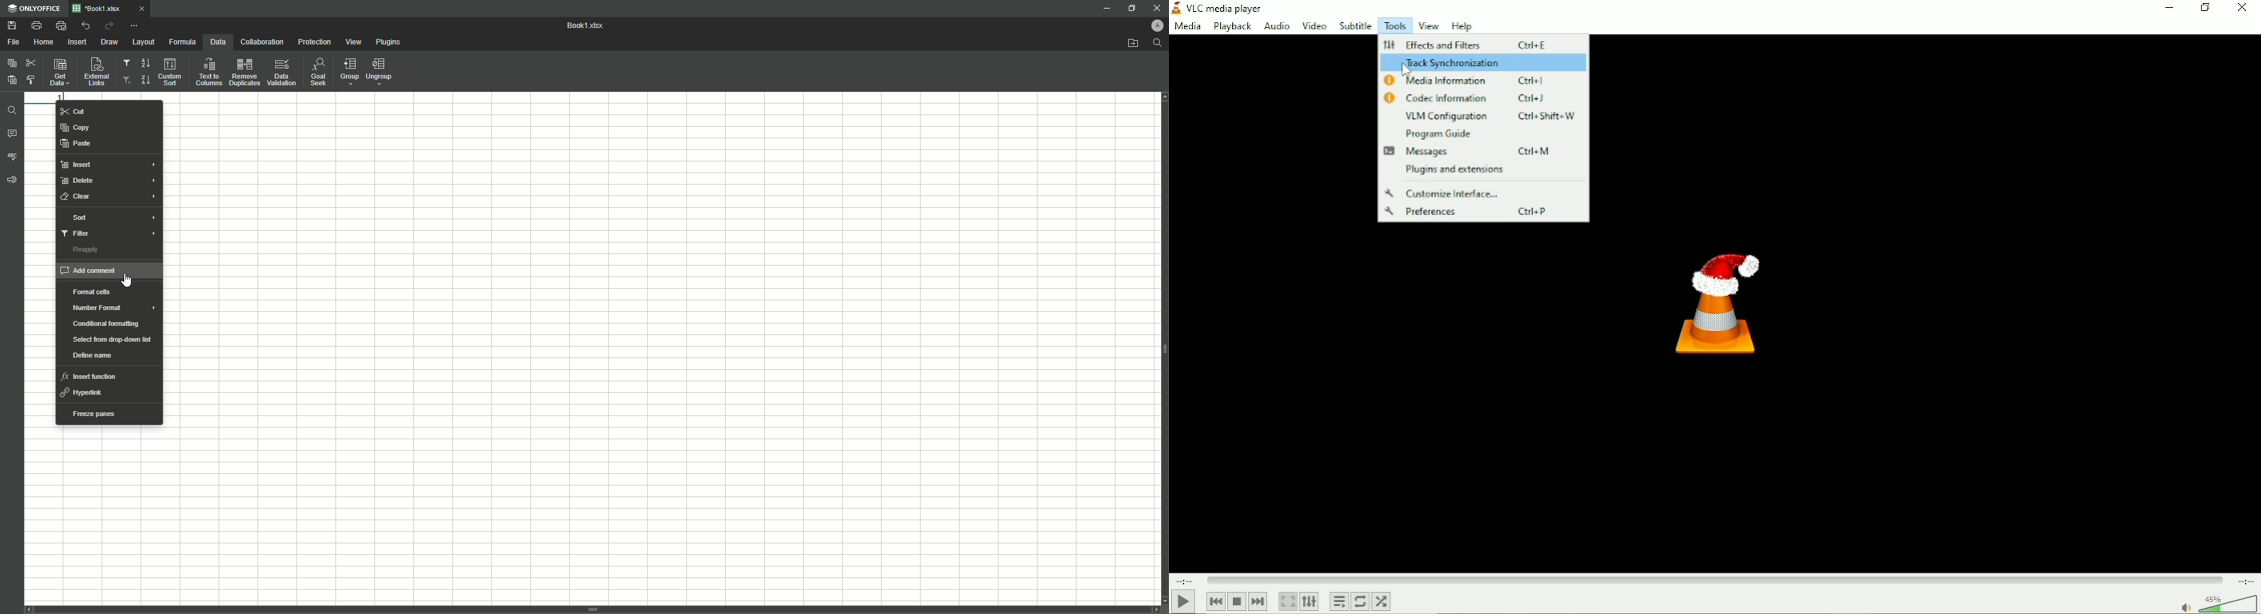  What do you see at coordinates (36, 26) in the screenshot?
I see `Print` at bounding box center [36, 26].